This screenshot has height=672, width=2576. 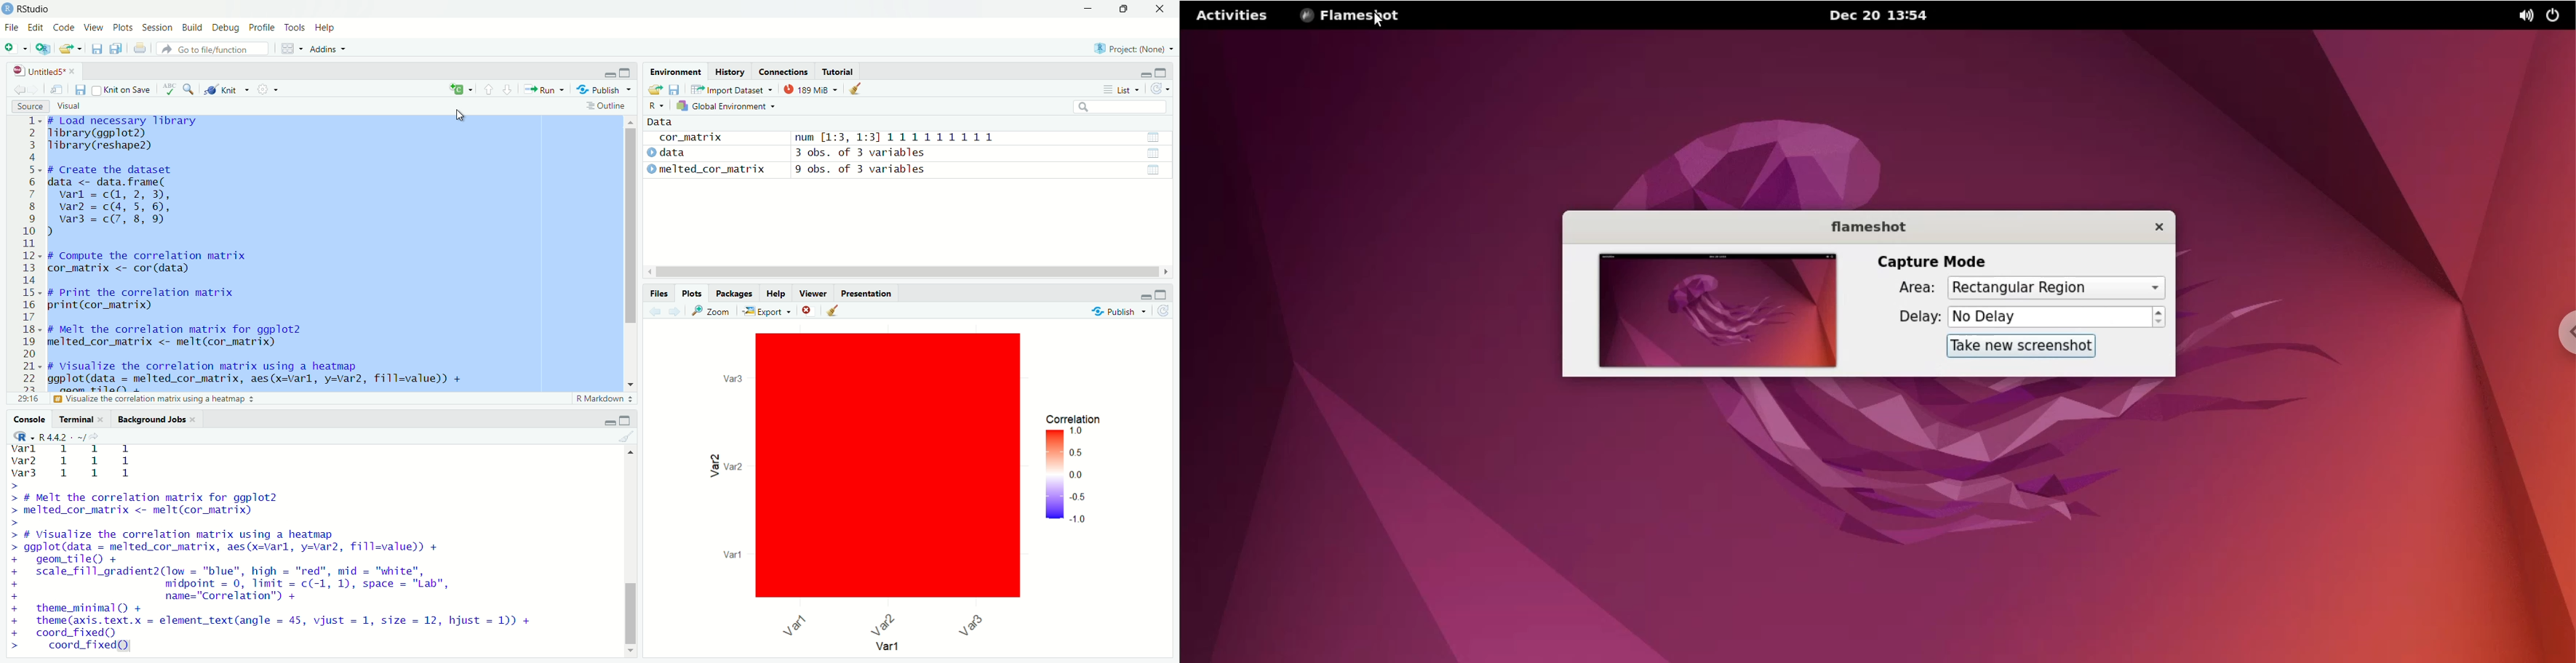 I want to click on import dataset, so click(x=732, y=90).